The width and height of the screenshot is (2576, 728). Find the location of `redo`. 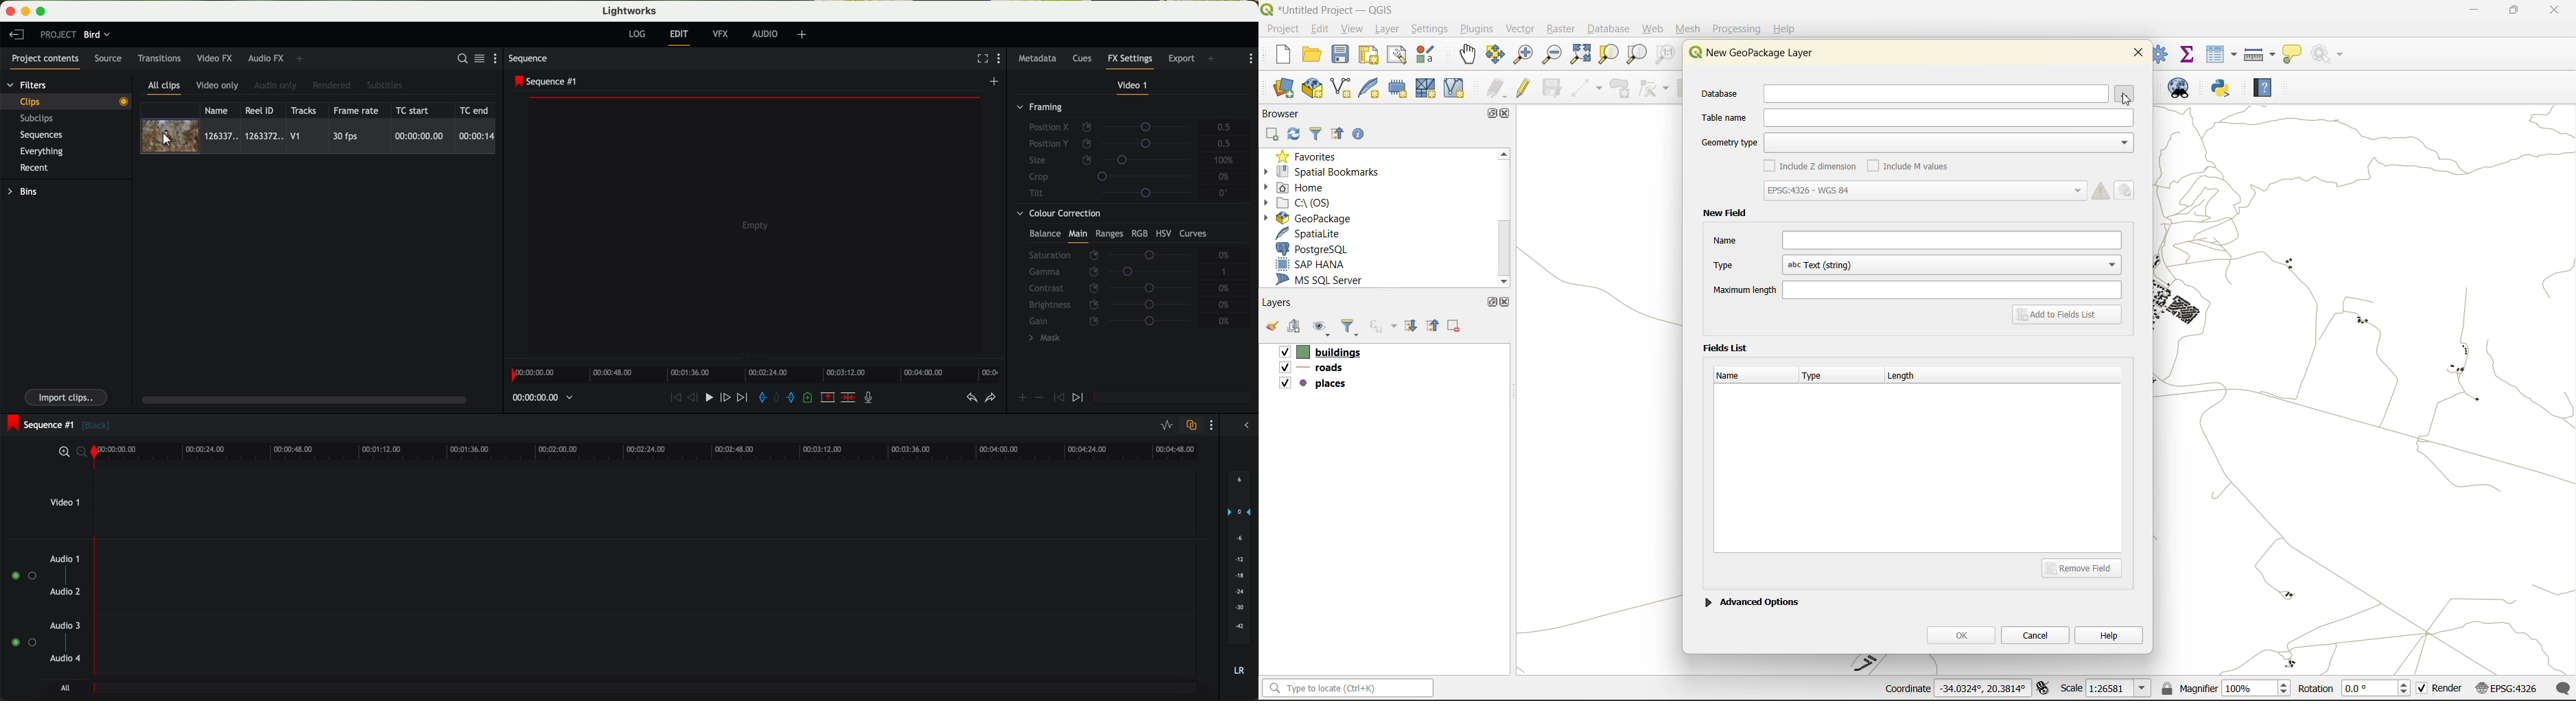

redo is located at coordinates (991, 398).